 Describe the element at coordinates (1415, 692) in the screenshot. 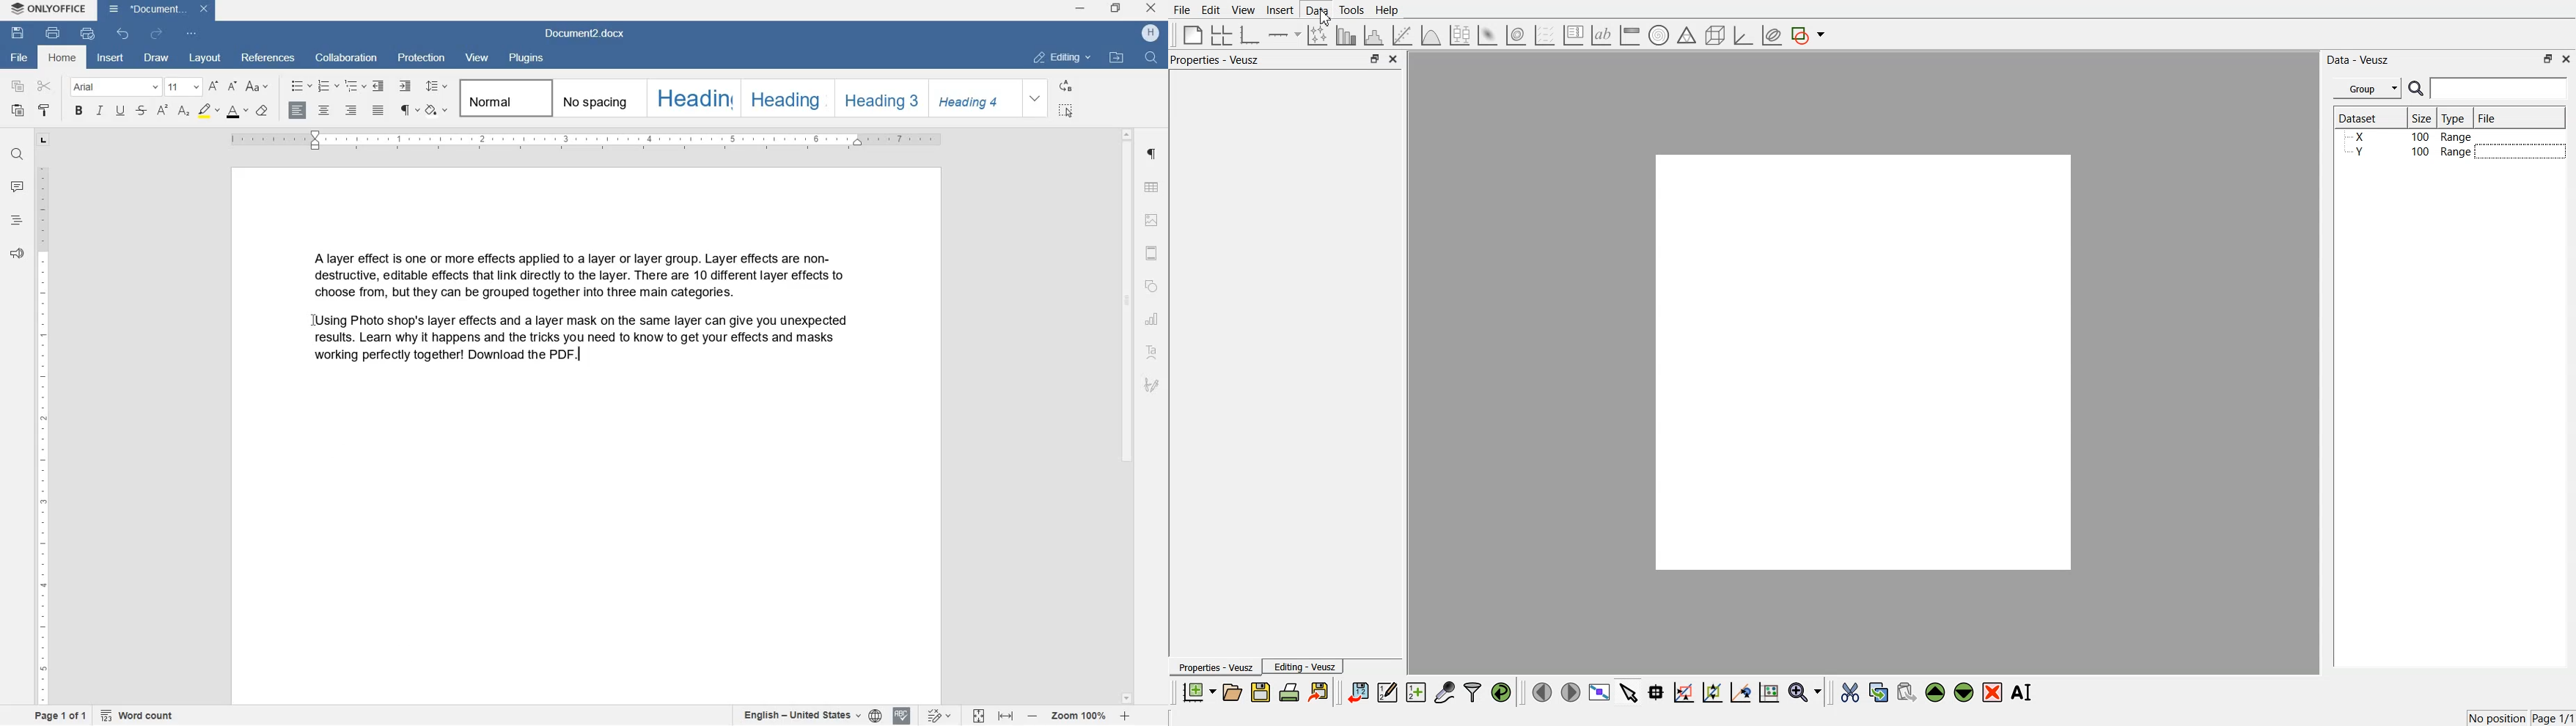

I see `Create new dataset for ranging` at that location.